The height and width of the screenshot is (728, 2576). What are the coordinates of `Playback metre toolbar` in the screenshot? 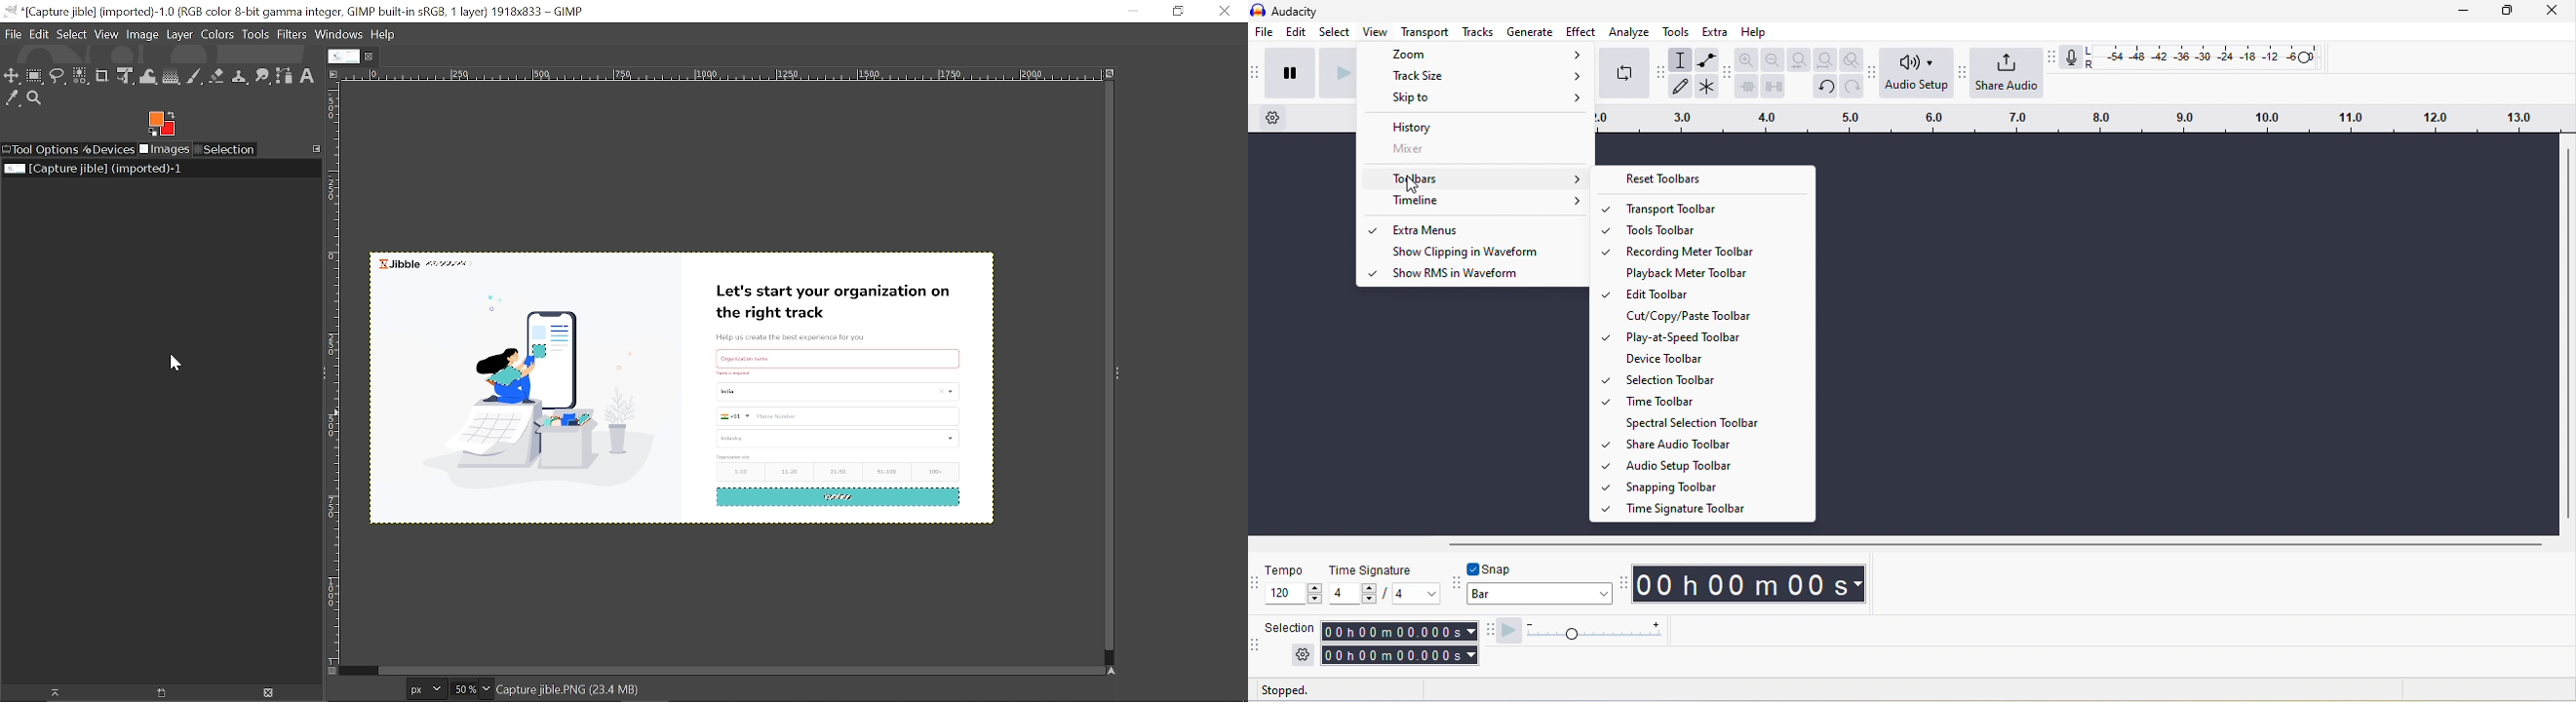 It's located at (1714, 272).